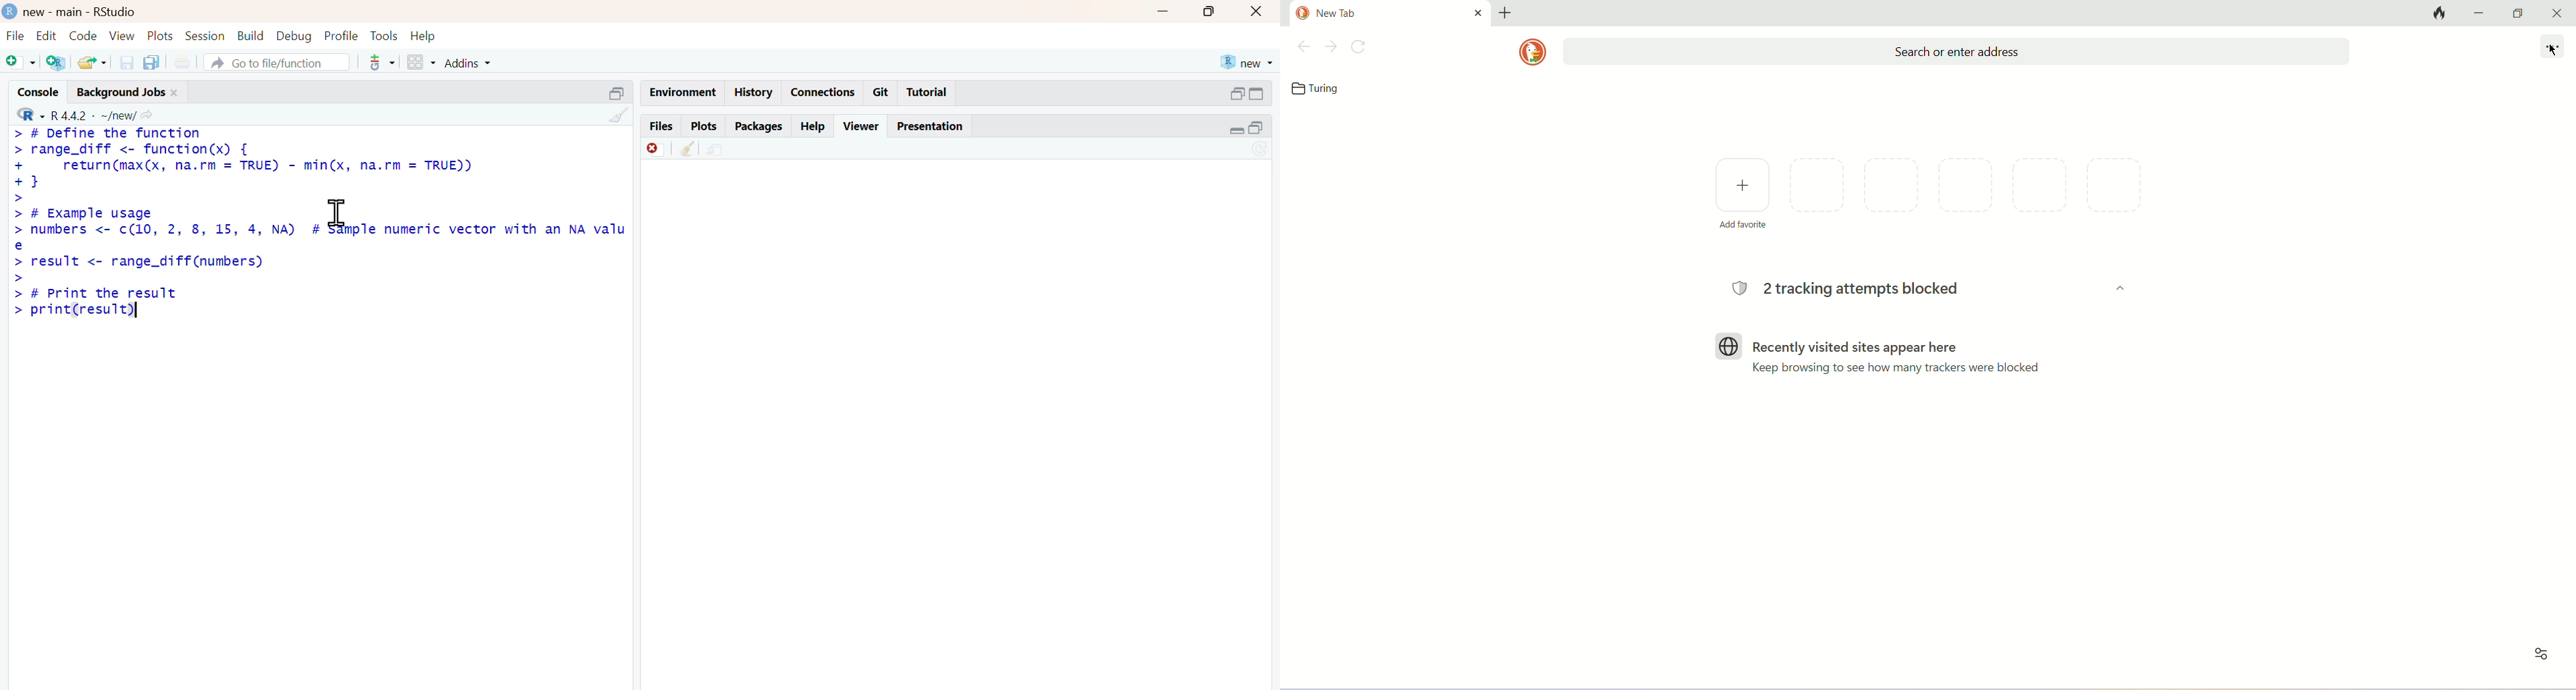 The width and height of the screenshot is (2576, 700). Describe the element at coordinates (338, 213) in the screenshot. I see `cursor` at that location.